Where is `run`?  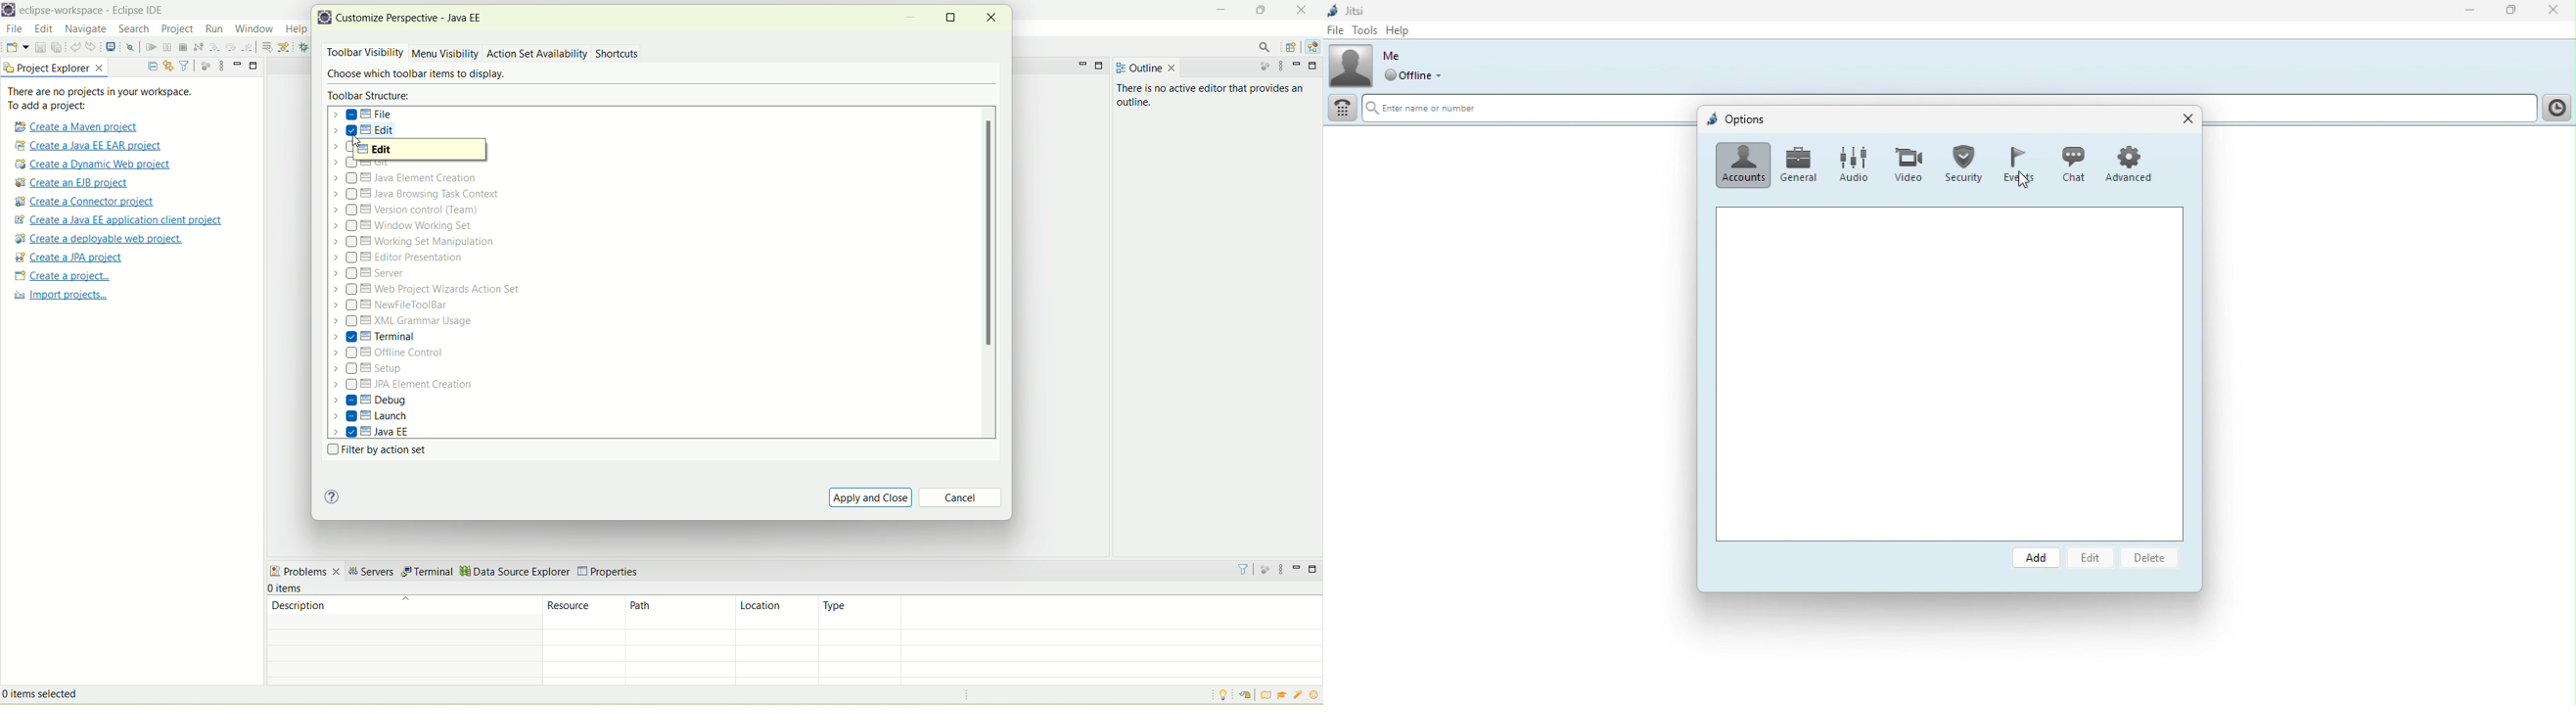
run is located at coordinates (216, 28).